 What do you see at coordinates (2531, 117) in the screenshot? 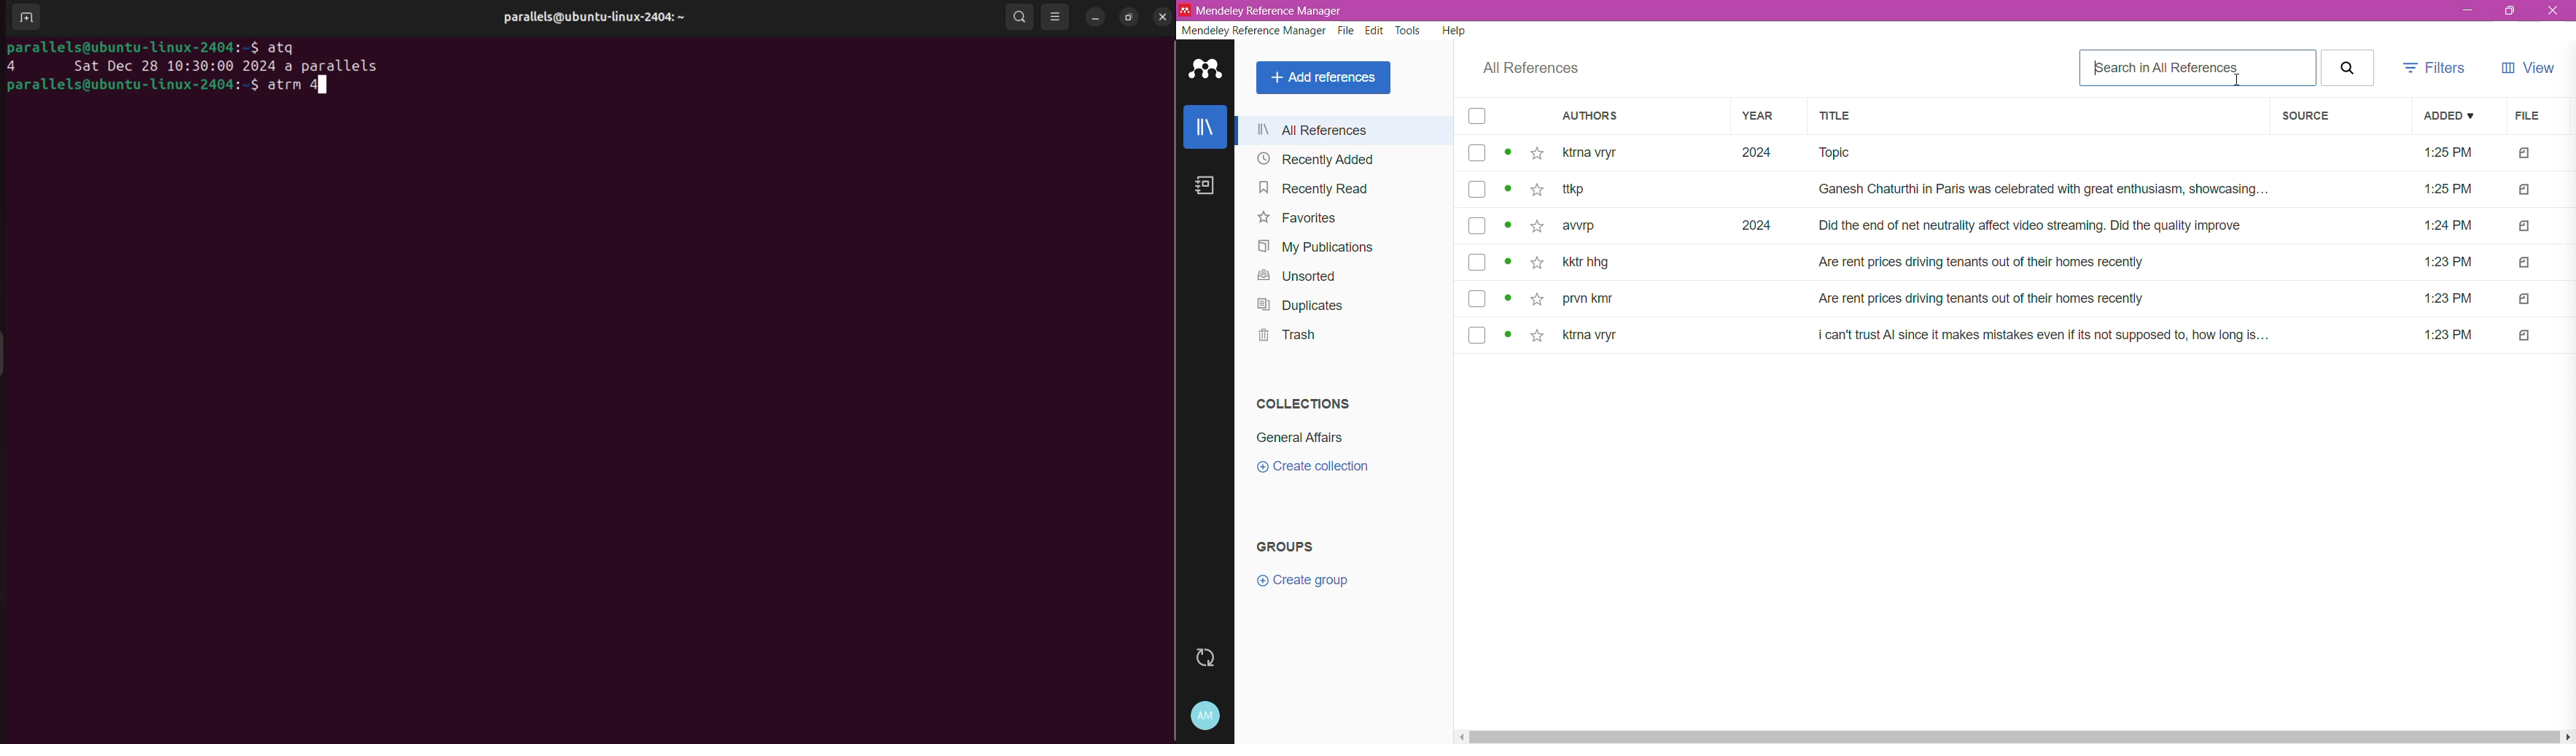
I see `File` at bounding box center [2531, 117].